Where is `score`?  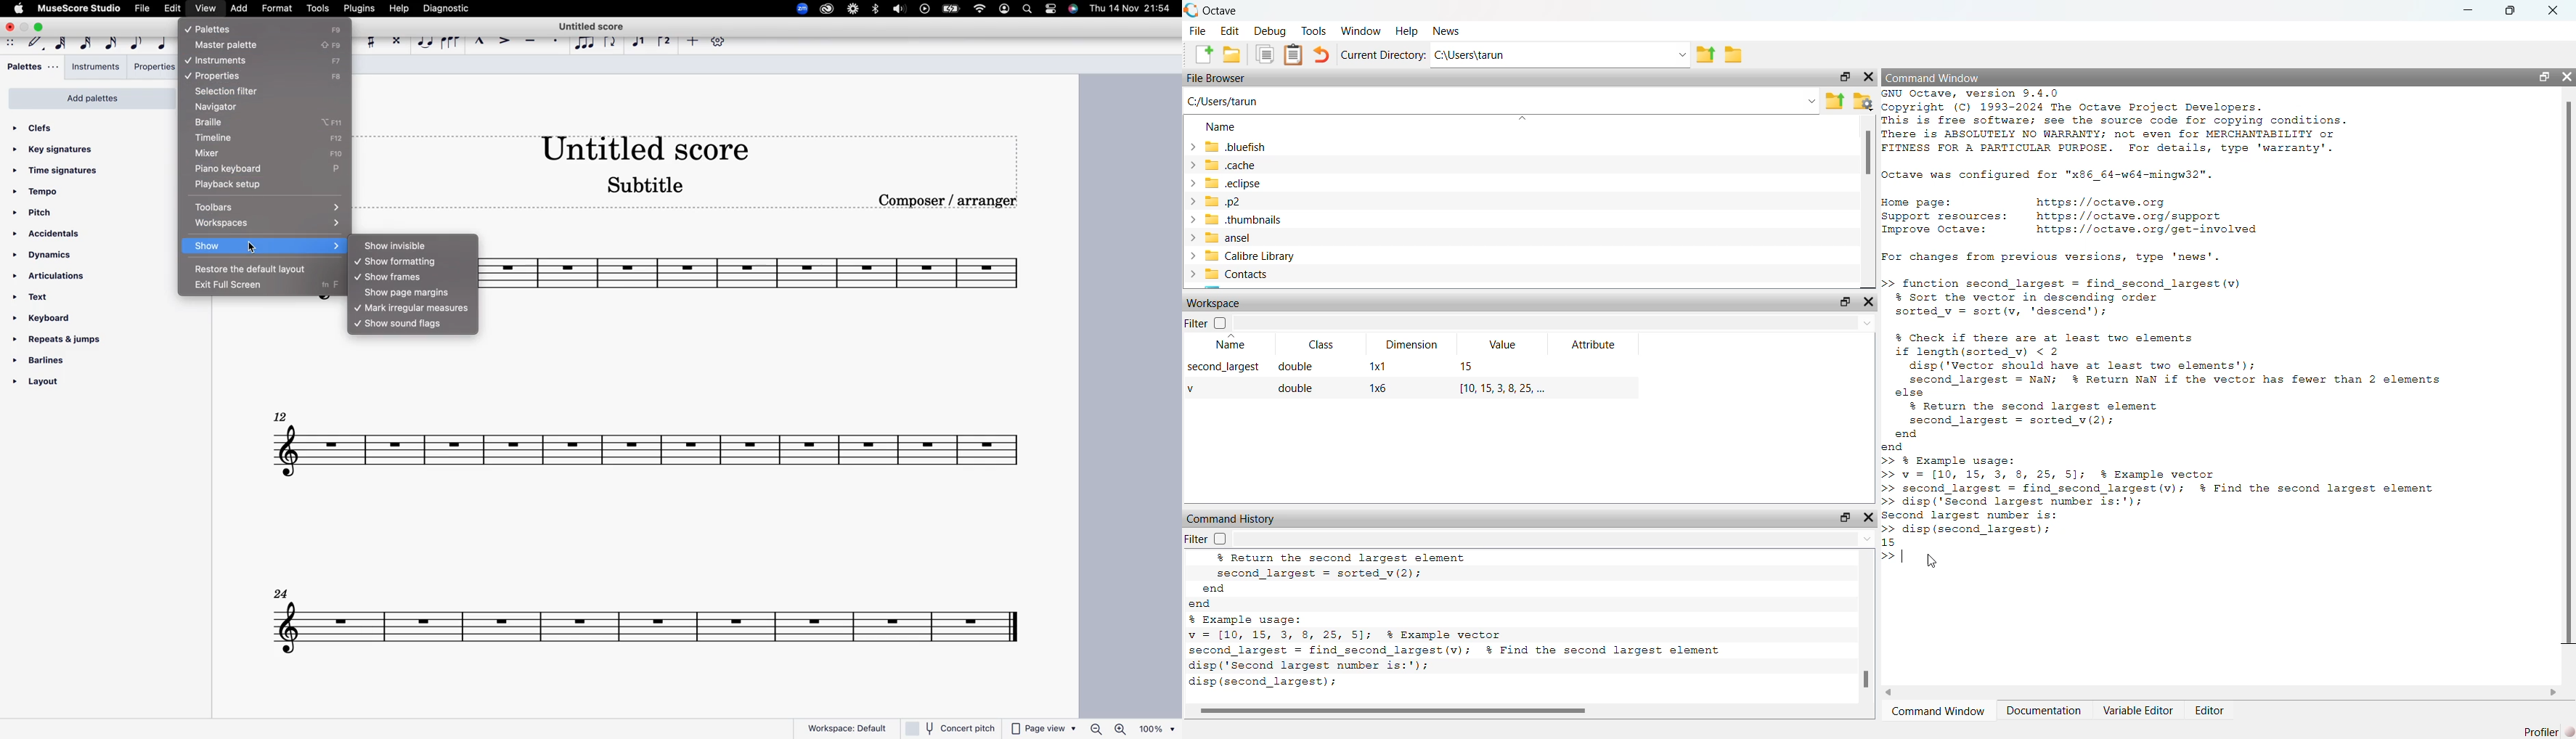 score is located at coordinates (645, 444).